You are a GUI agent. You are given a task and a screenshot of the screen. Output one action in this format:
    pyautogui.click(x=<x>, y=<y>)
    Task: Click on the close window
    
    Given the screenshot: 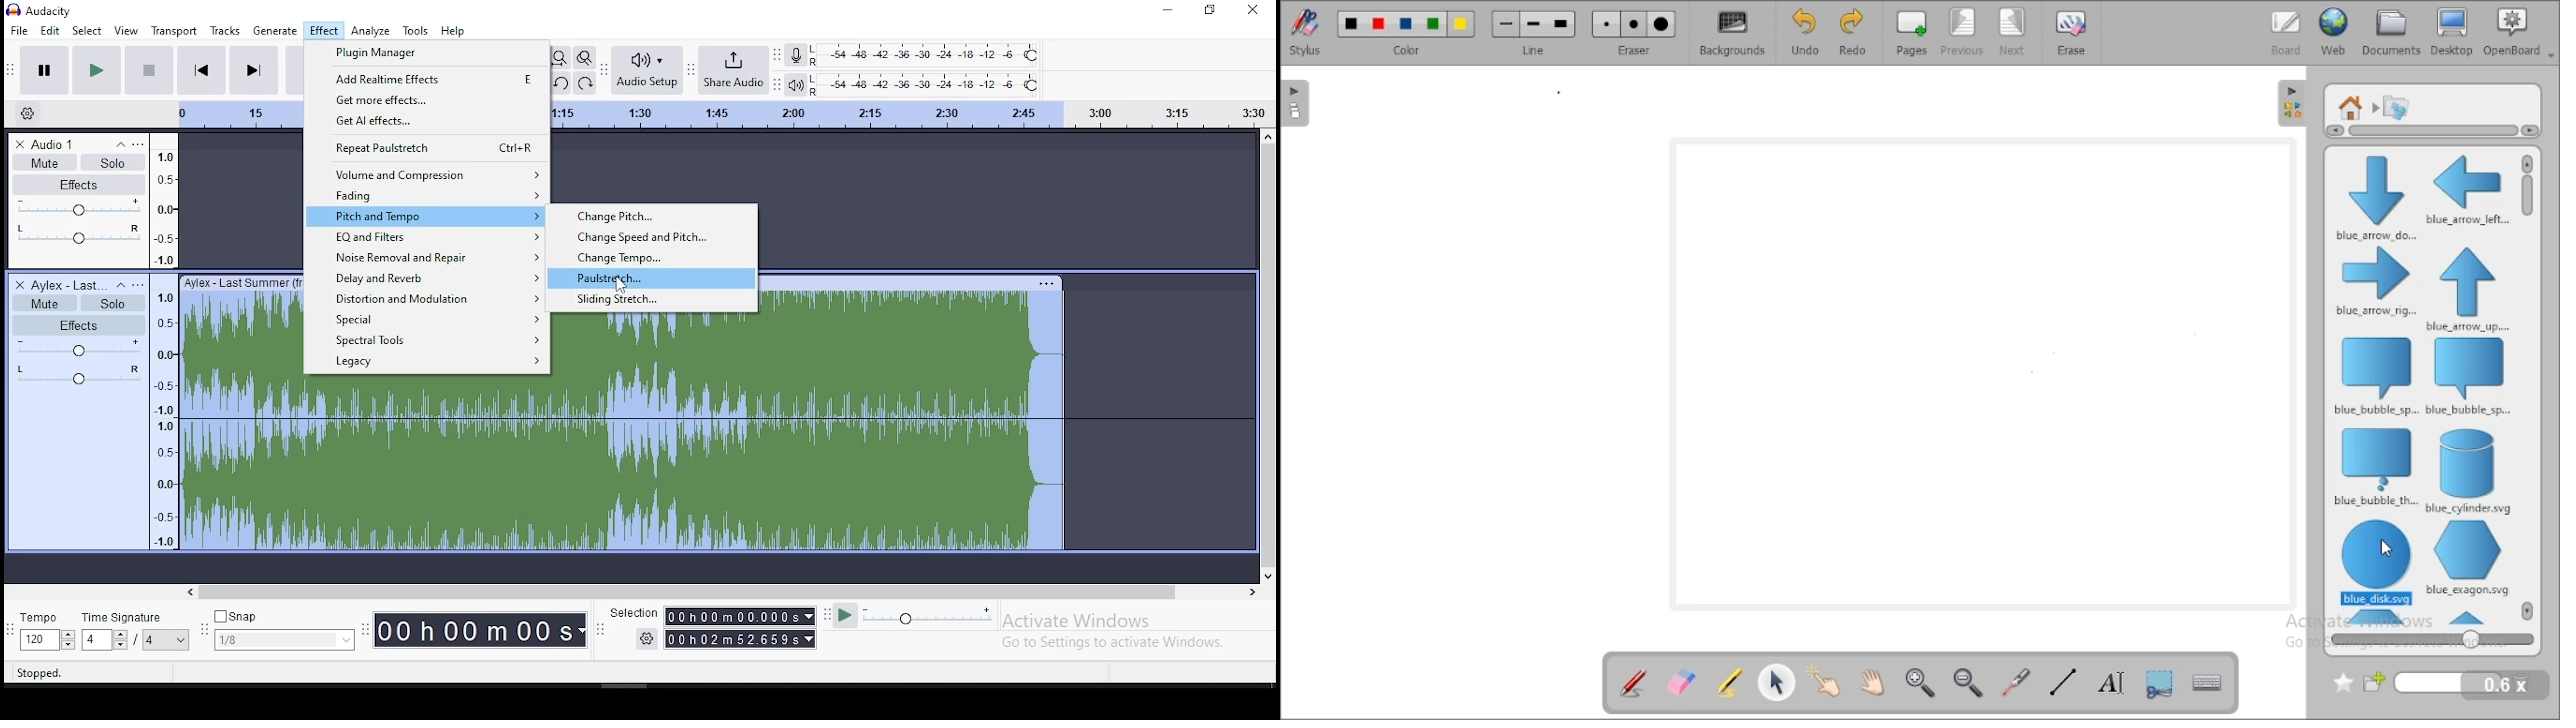 What is the action you would take?
    pyautogui.click(x=1255, y=10)
    